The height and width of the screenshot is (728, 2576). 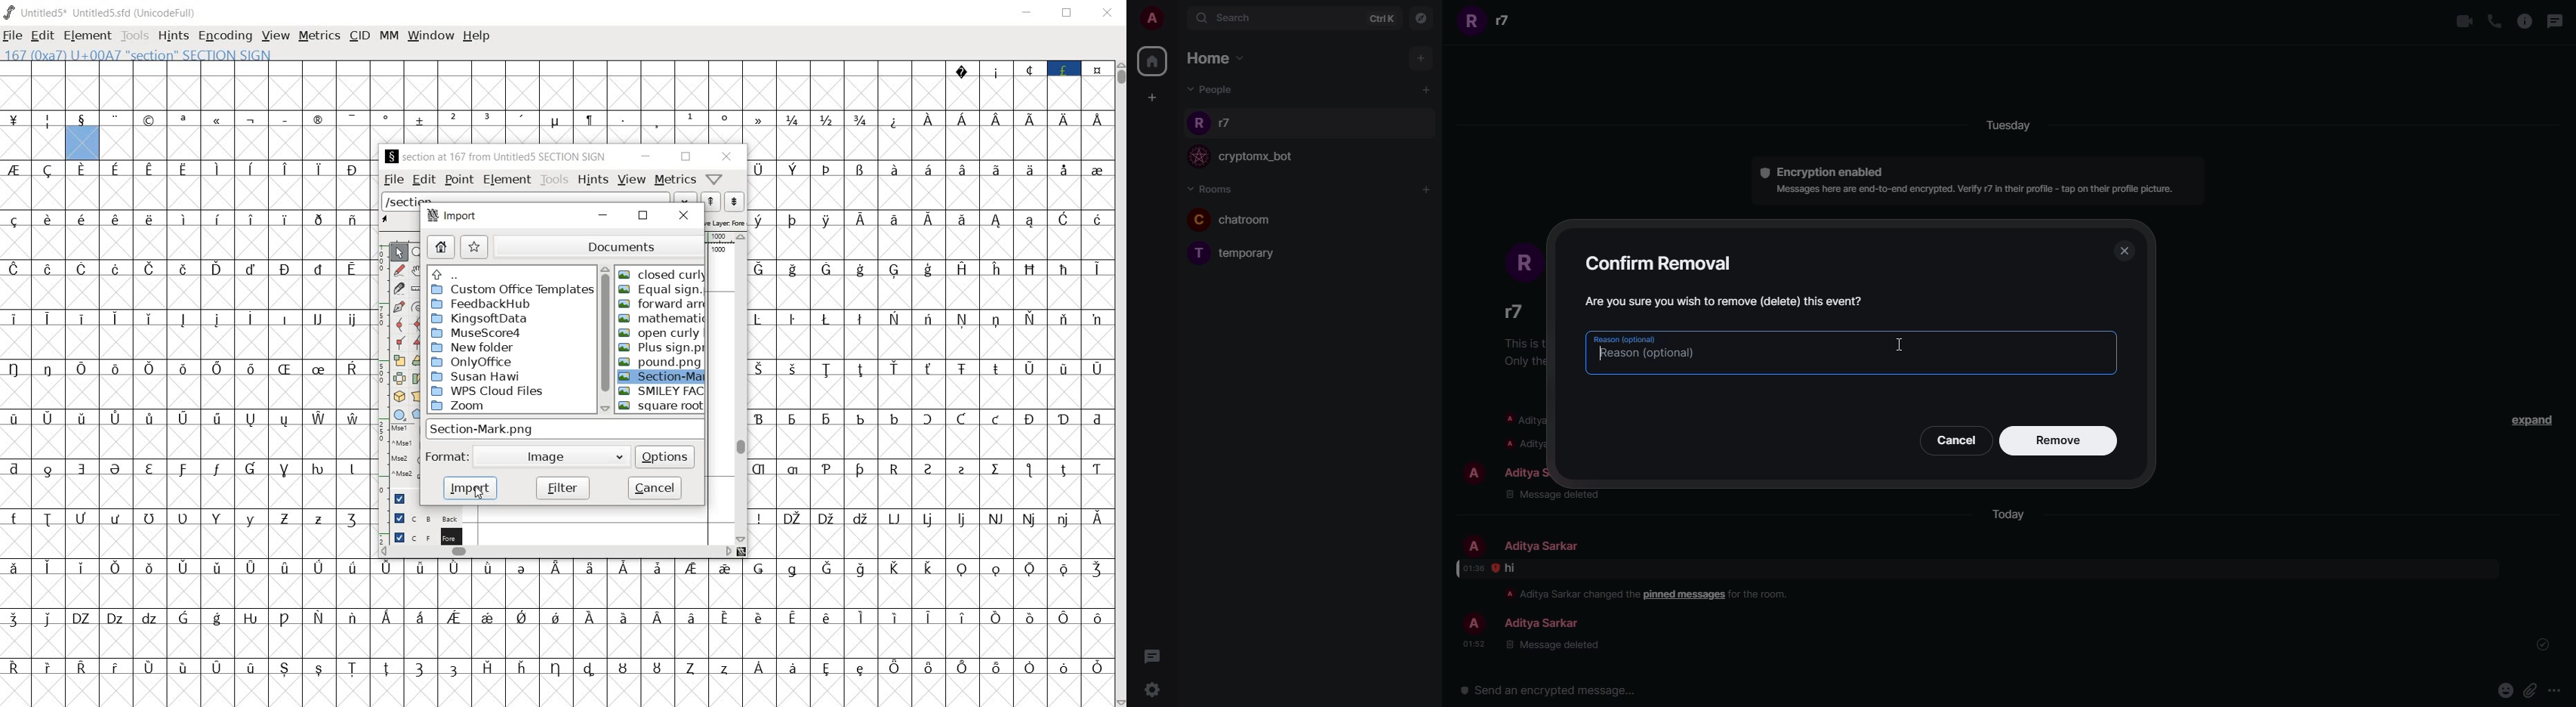 I want to click on special letters, so click(x=189, y=519).